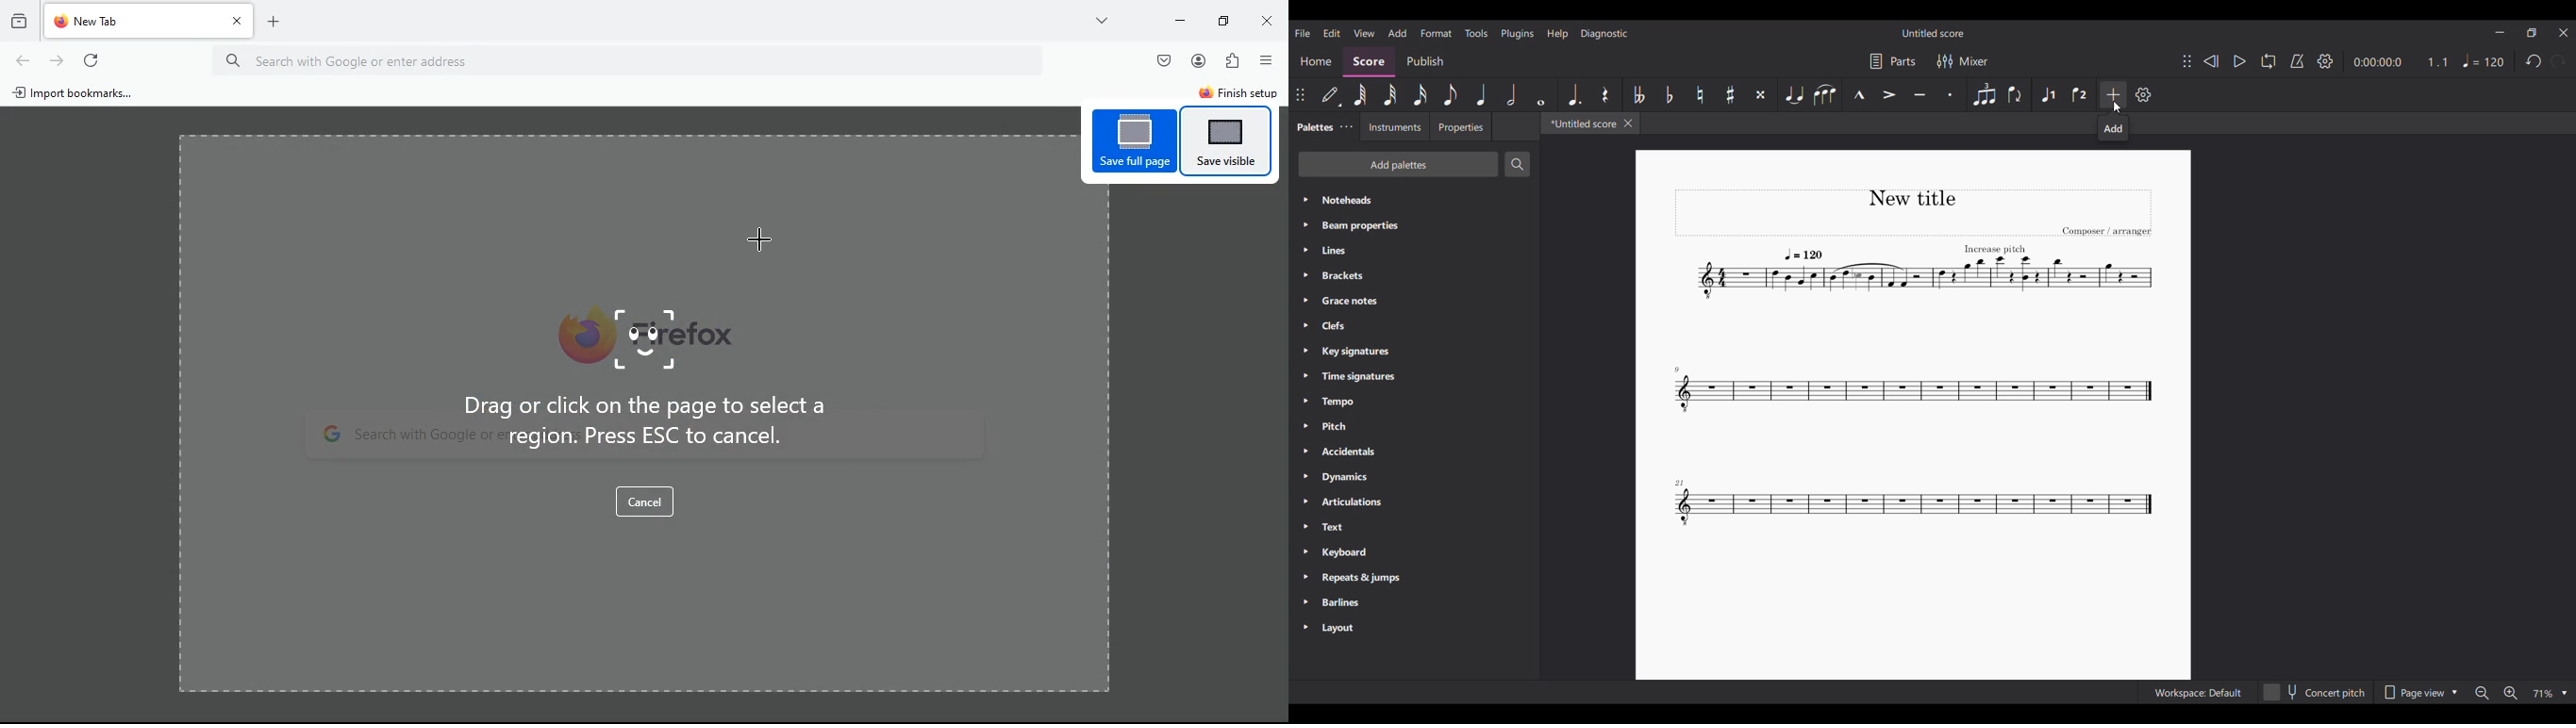 This screenshot has width=2576, height=728. Describe the element at coordinates (1414, 250) in the screenshot. I see `Lines` at that location.